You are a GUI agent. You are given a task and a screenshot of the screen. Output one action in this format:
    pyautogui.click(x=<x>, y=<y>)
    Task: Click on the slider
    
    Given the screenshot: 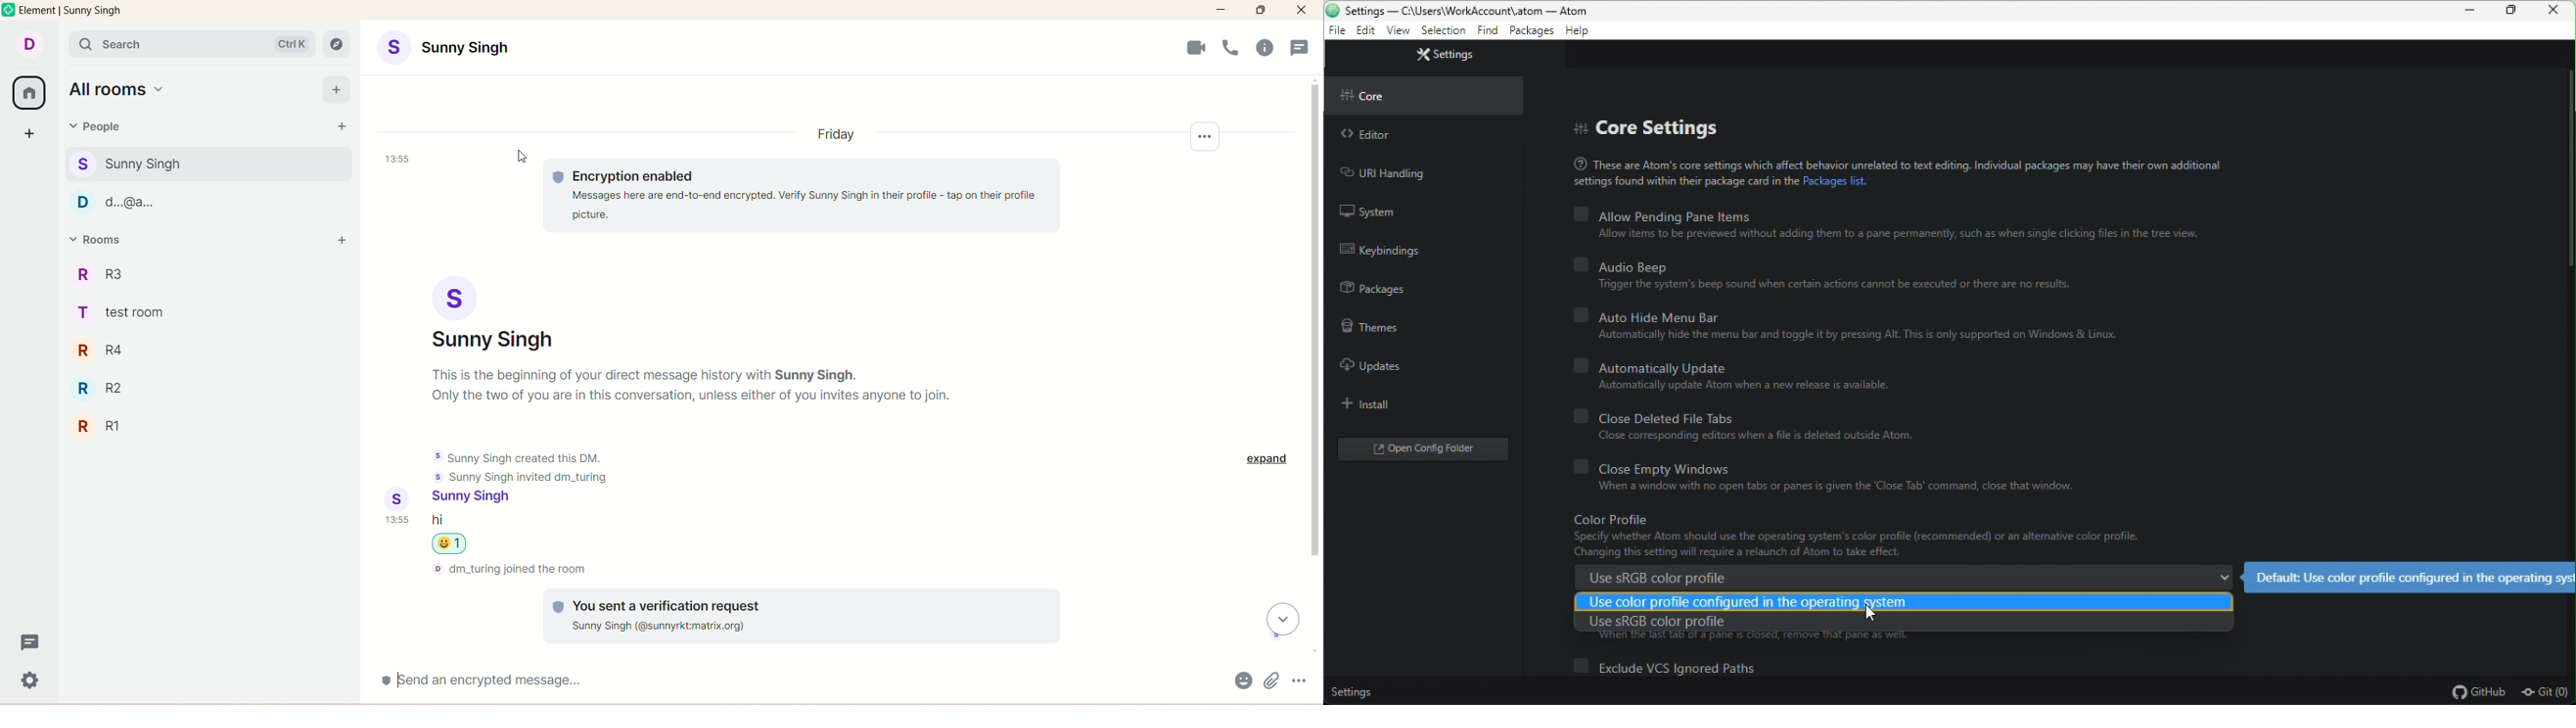 What is the action you would take?
    pyautogui.click(x=2566, y=274)
    